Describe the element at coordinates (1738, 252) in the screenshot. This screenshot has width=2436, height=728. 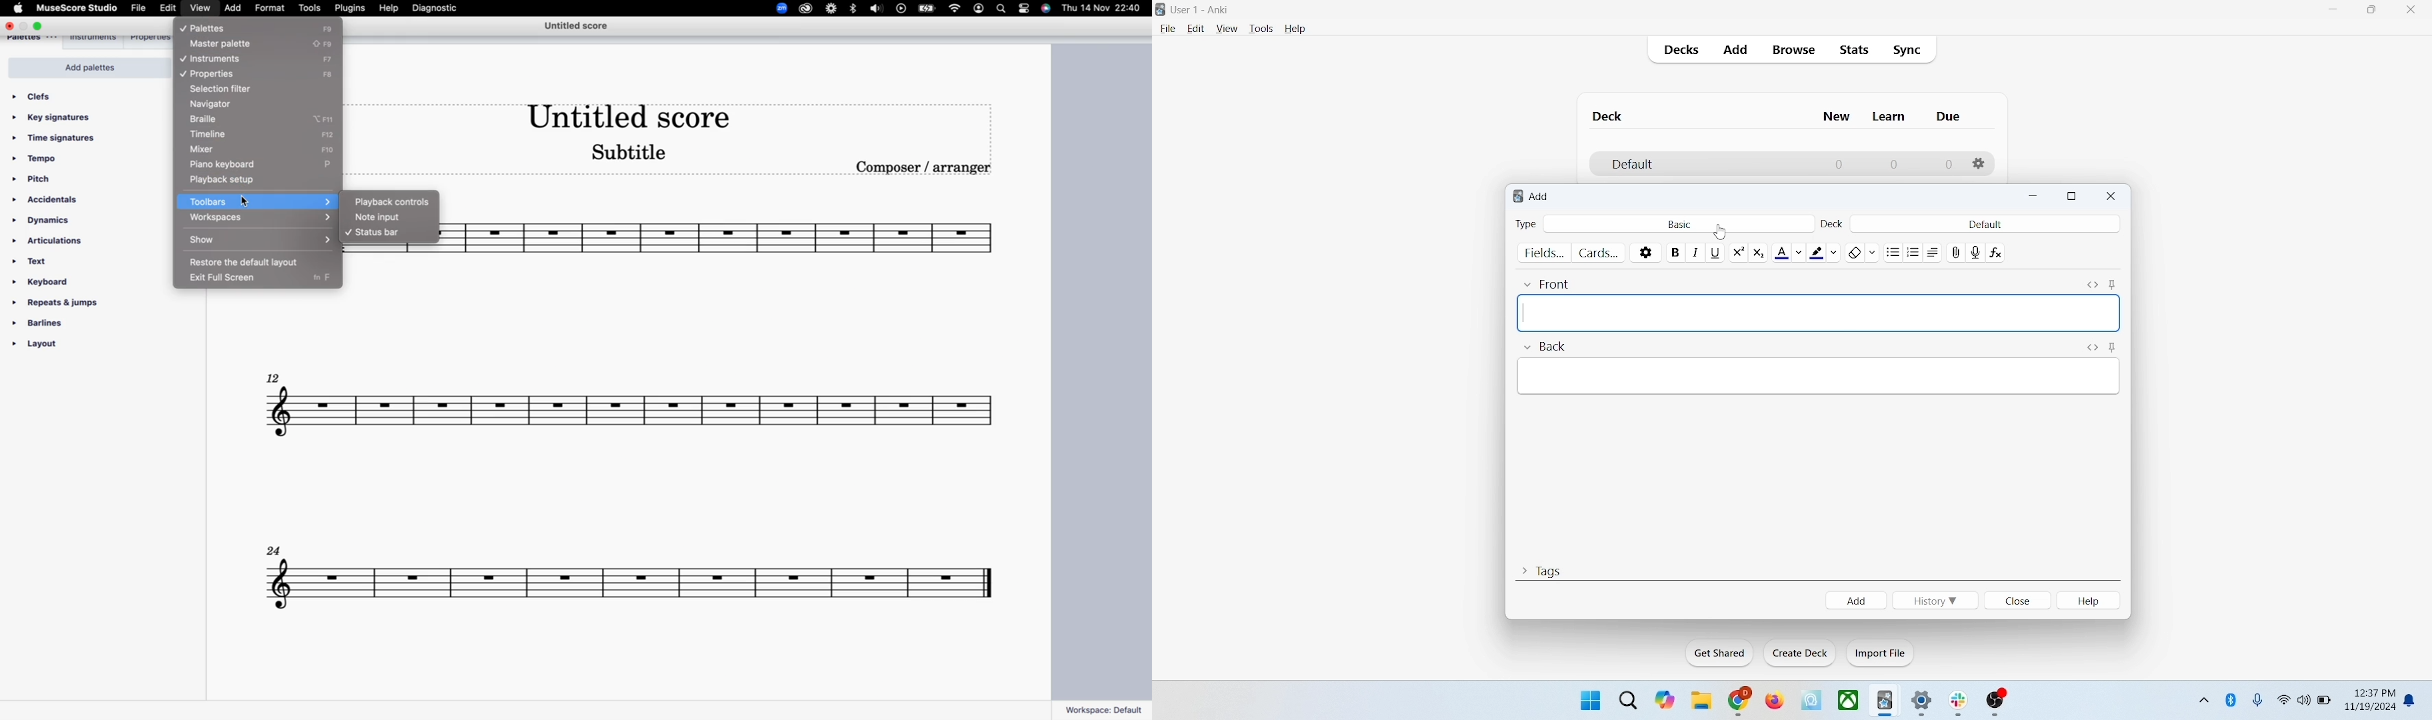
I see `superscript` at that location.